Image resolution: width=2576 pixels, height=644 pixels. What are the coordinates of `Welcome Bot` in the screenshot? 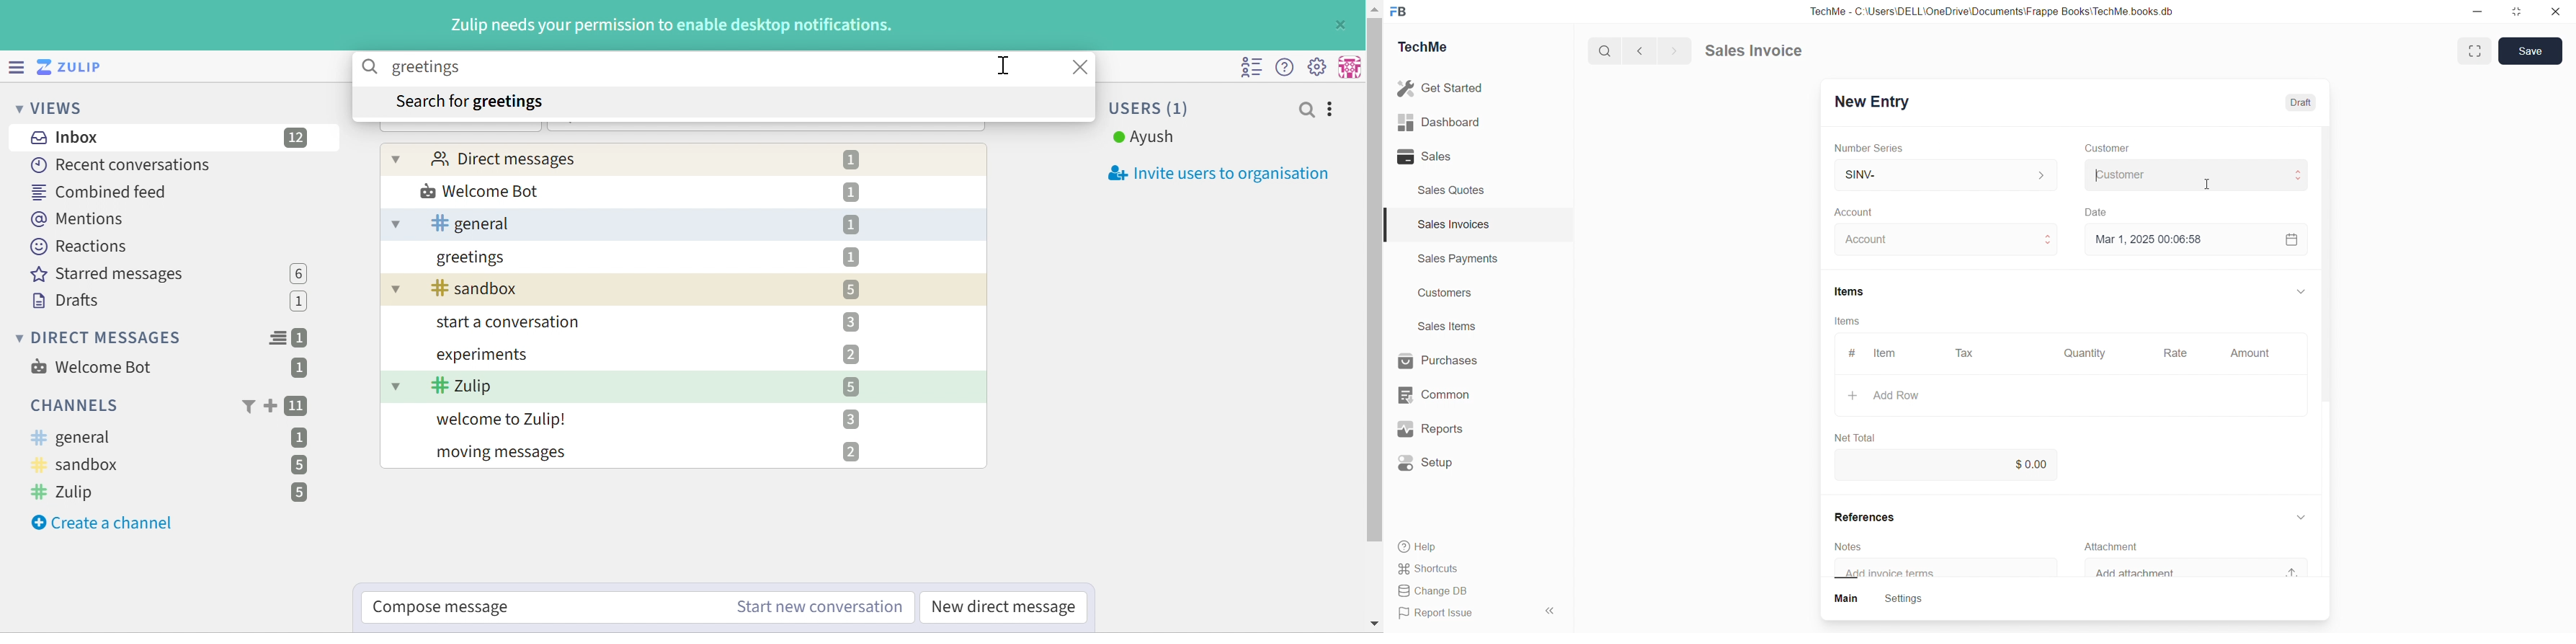 It's located at (92, 367).